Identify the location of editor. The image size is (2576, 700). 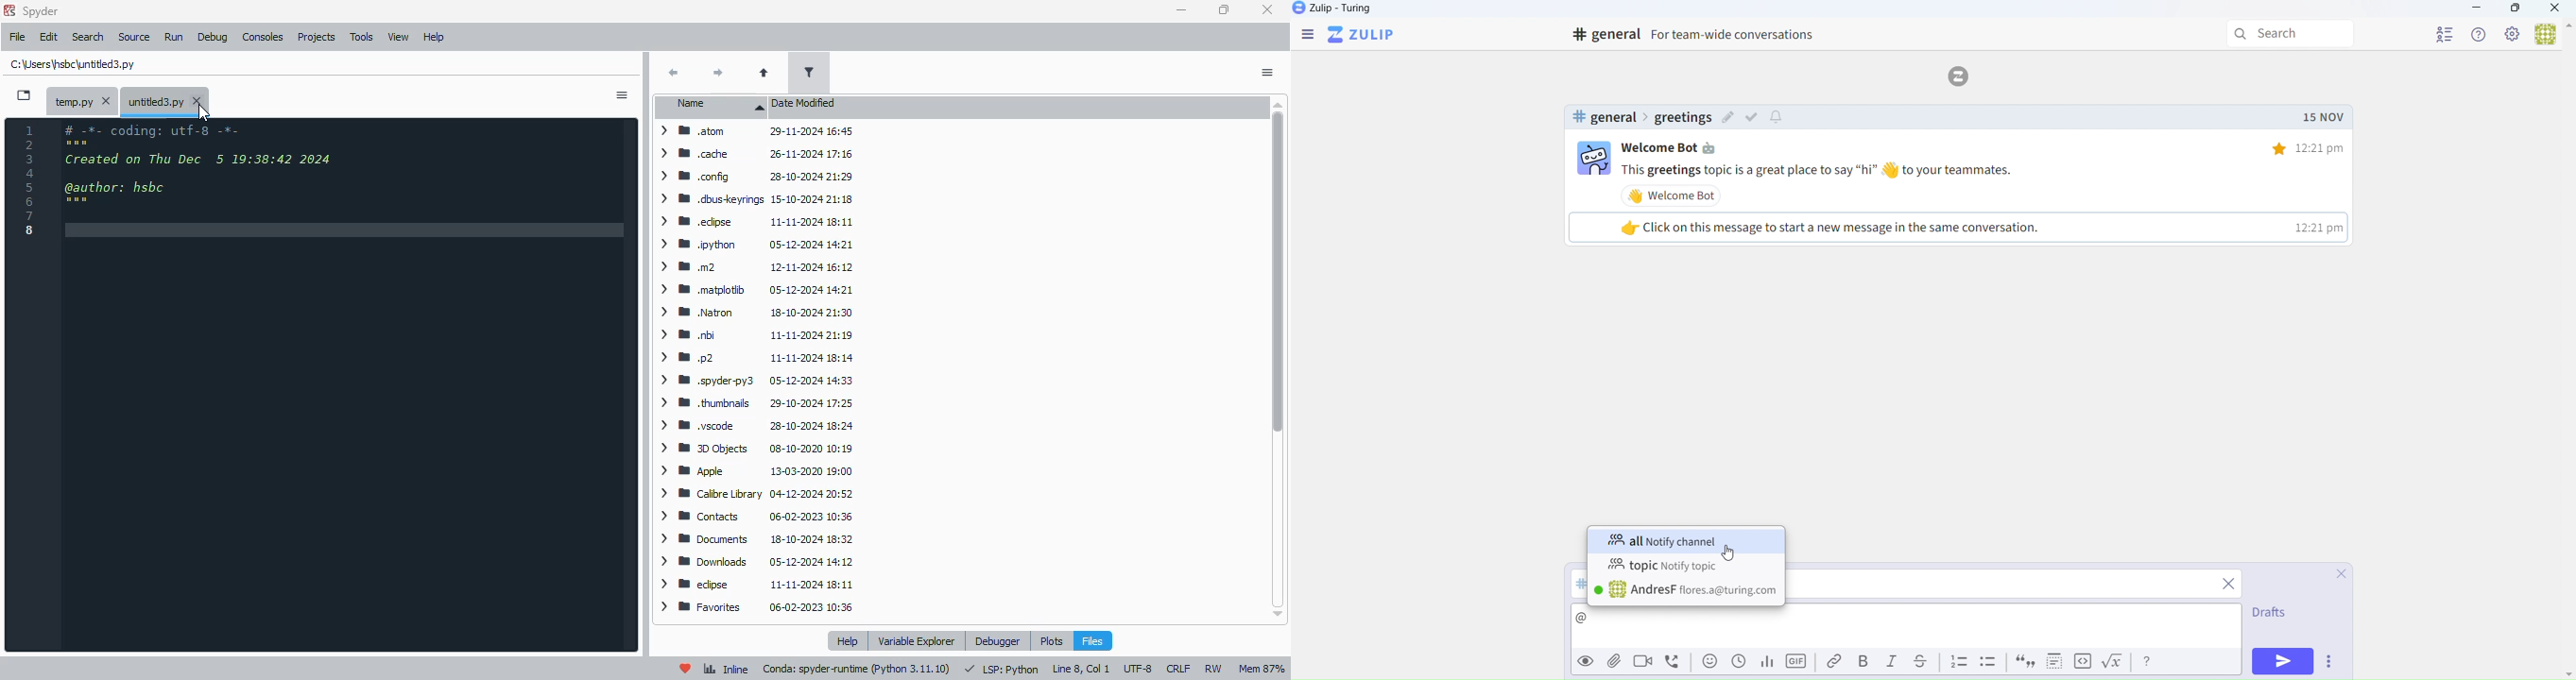
(346, 384).